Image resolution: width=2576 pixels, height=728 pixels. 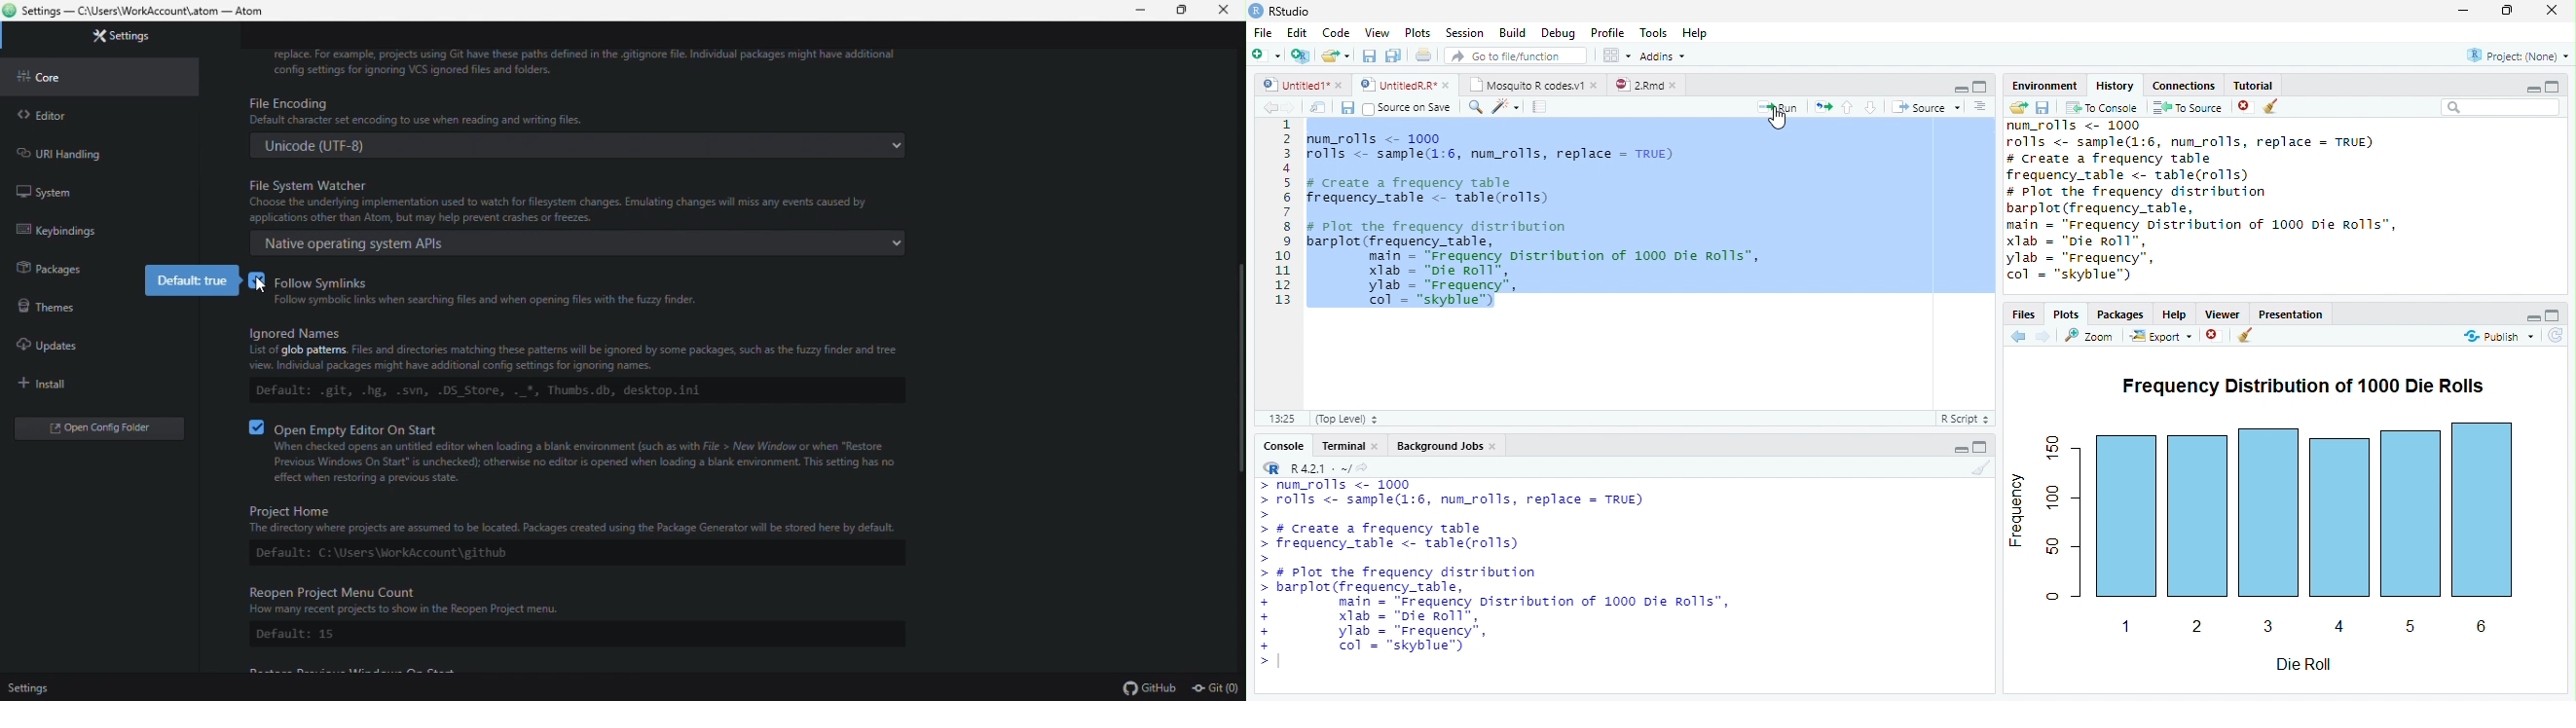 What do you see at coordinates (1407, 108) in the screenshot?
I see `Source on Save` at bounding box center [1407, 108].